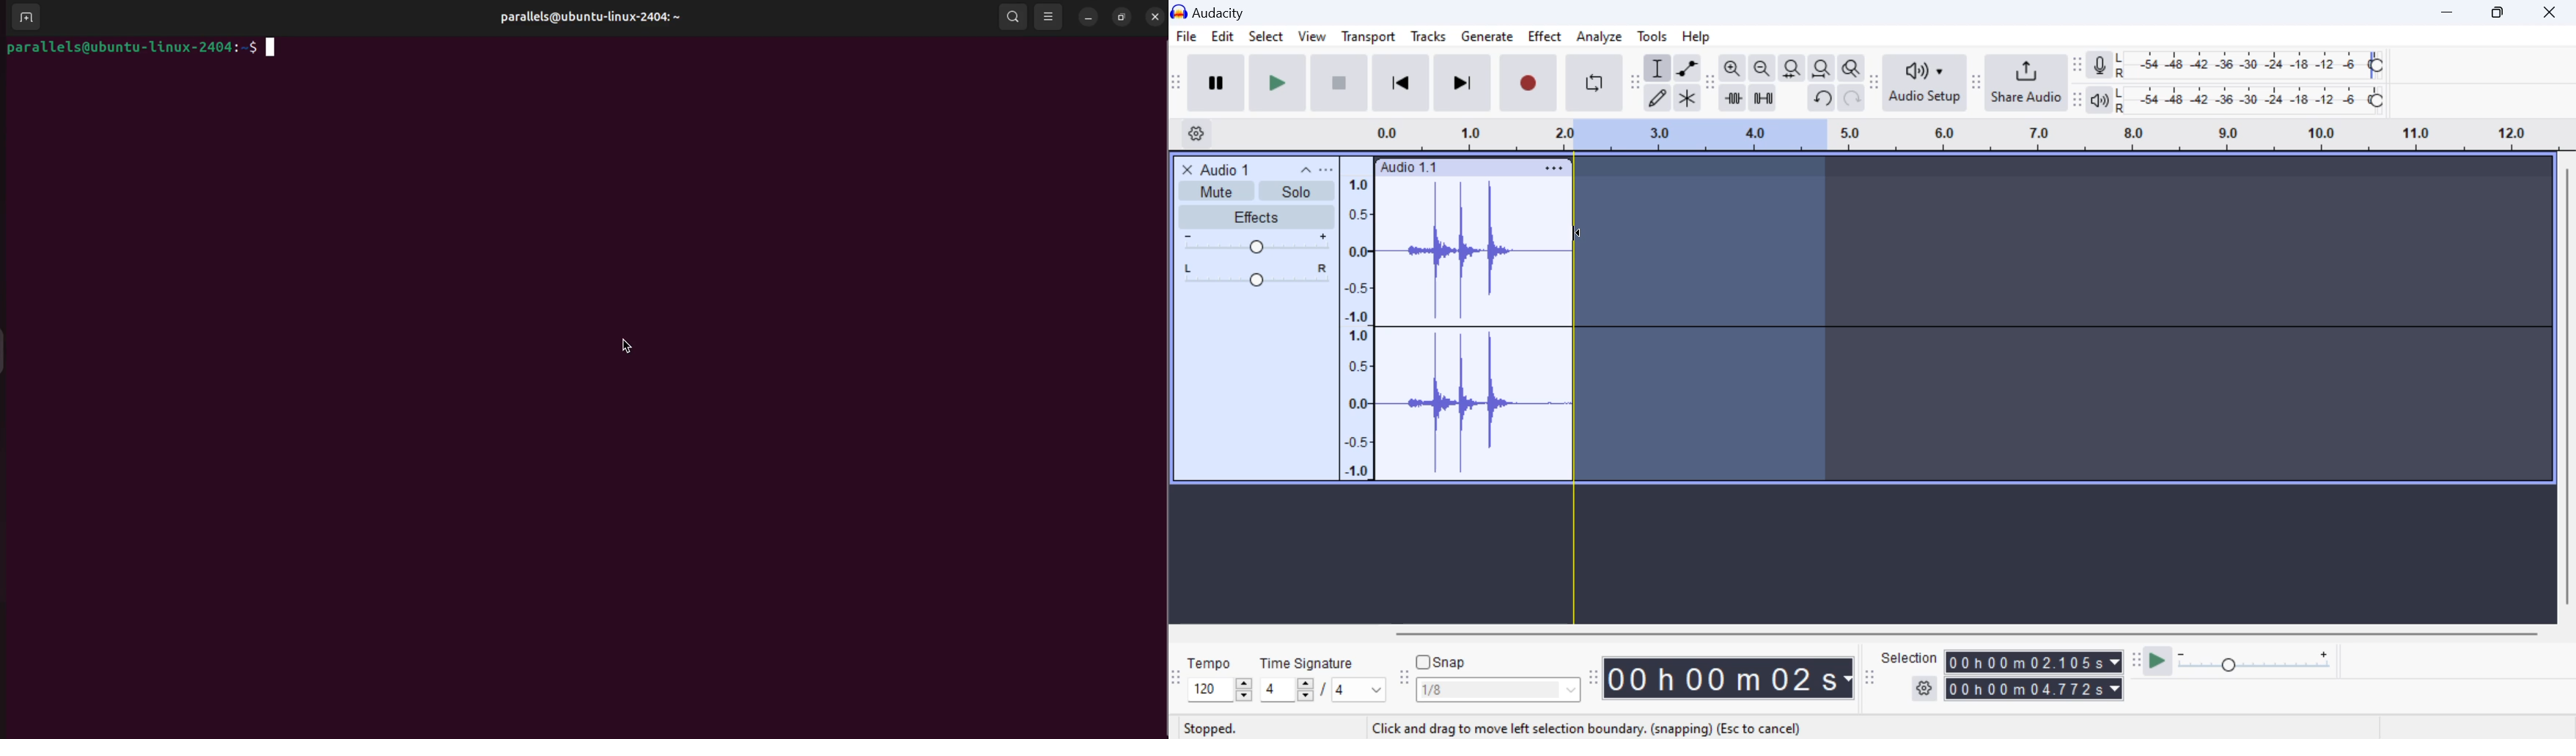  Describe the element at coordinates (2100, 100) in the screenshot. I see `playback meter` at that location.